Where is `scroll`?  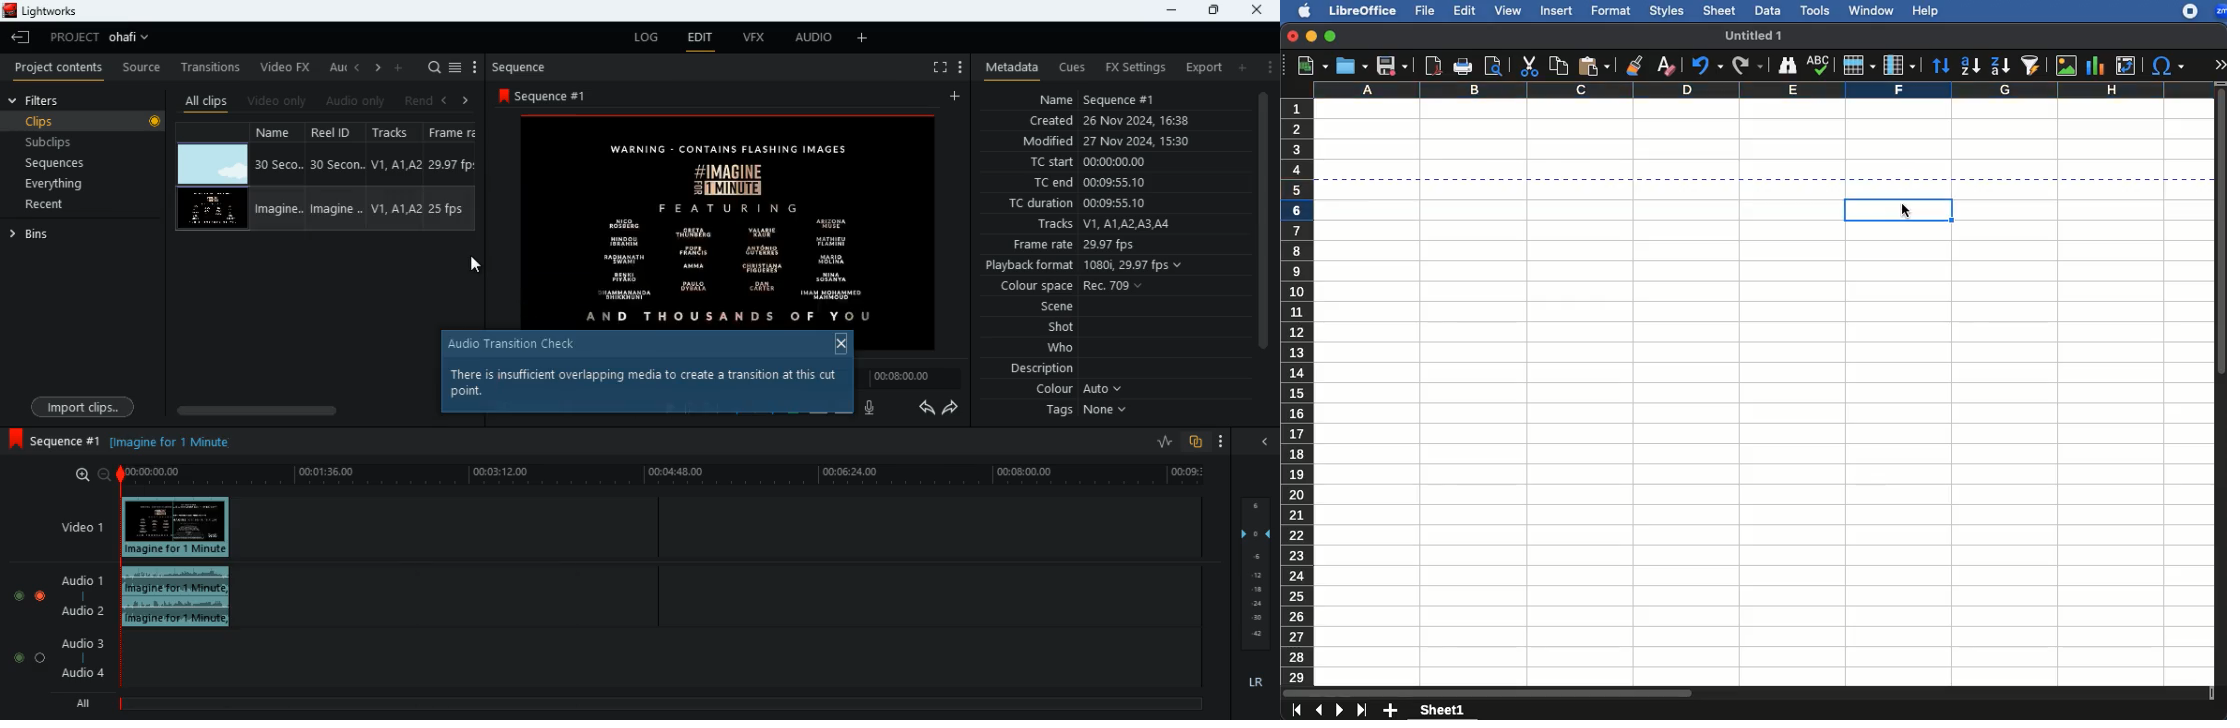 scroll is located at coordinates (1262, 231).